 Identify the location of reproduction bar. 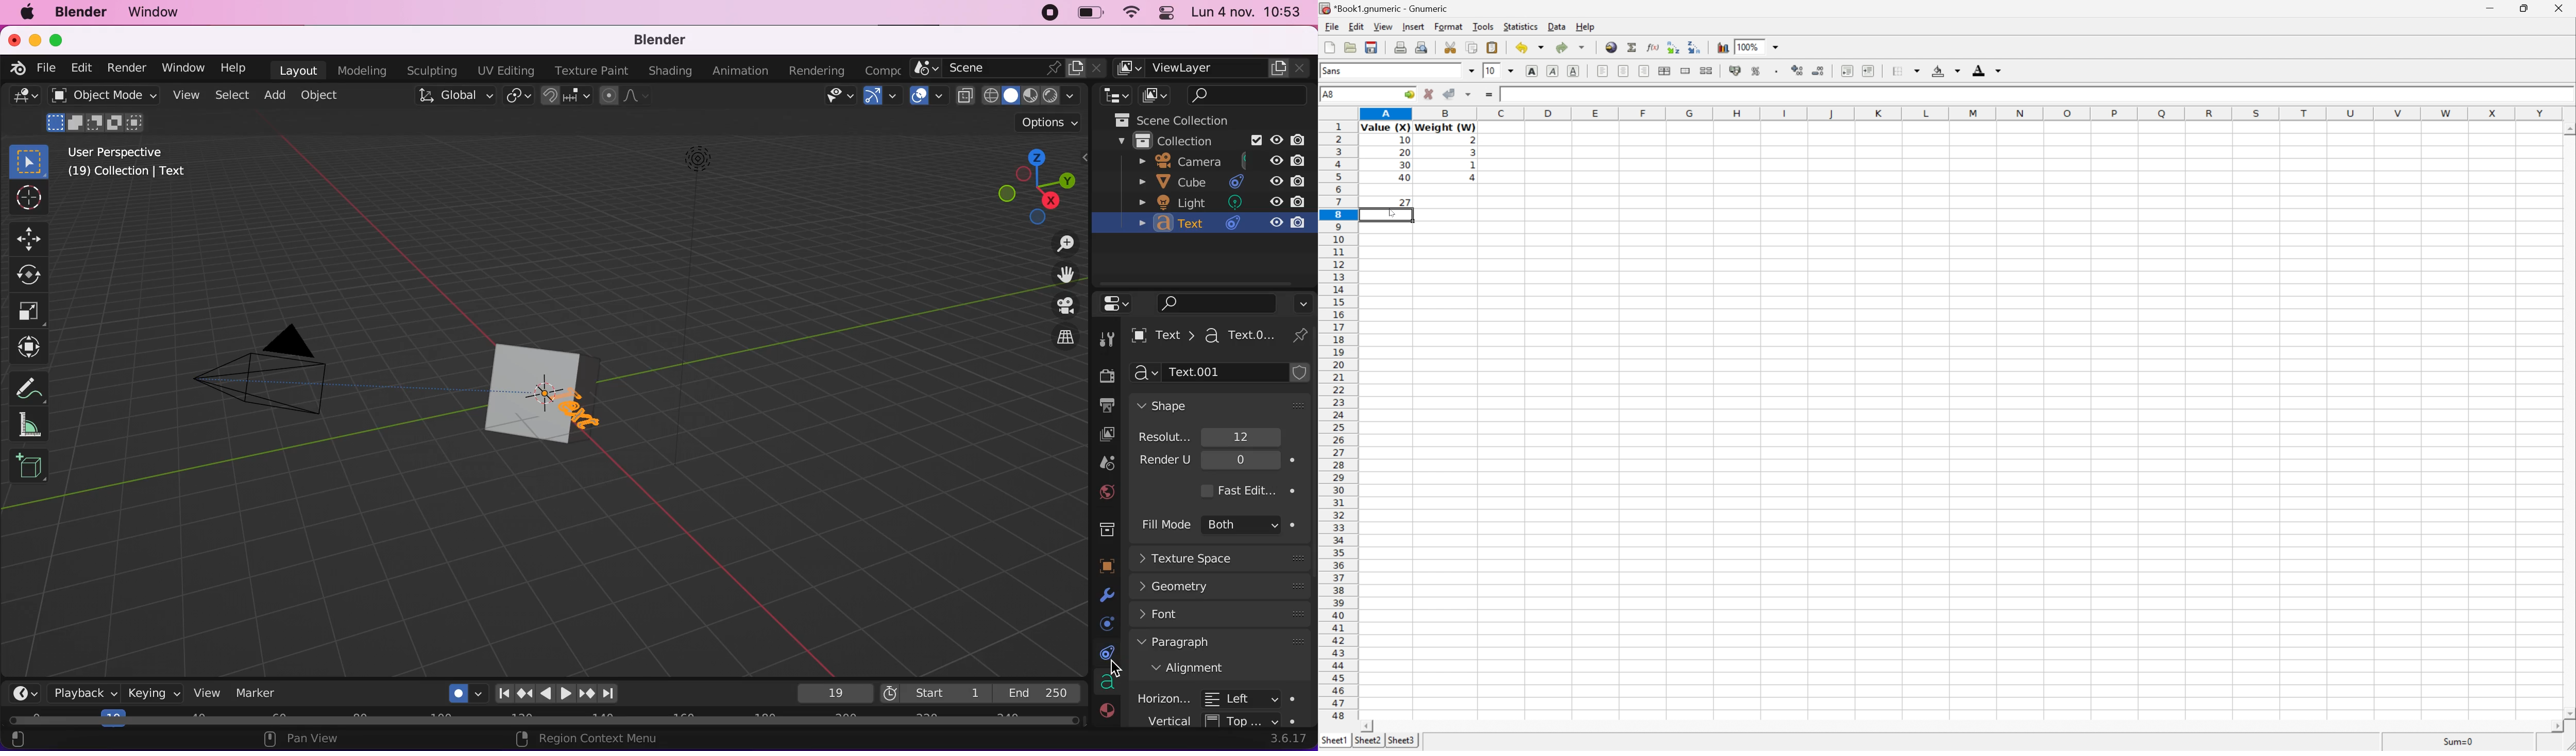
(562, 690).